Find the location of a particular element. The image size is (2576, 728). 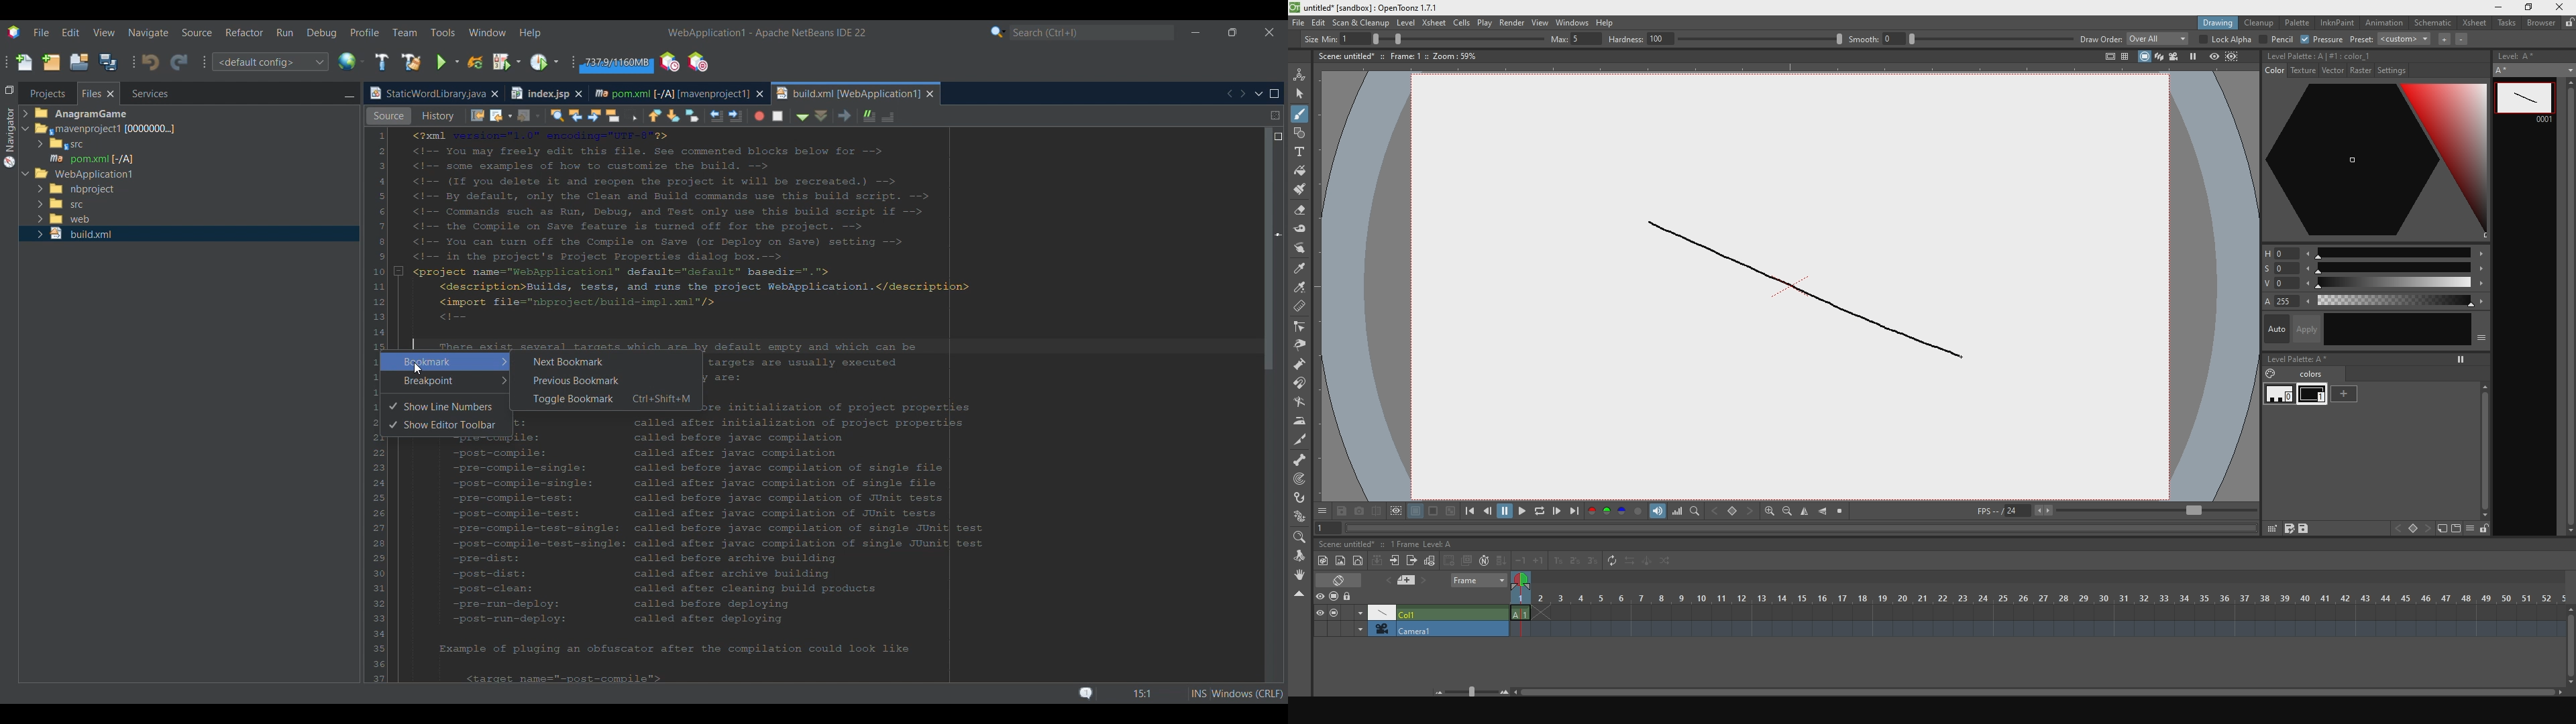

inknpain is located at coordinates (2339, 24).